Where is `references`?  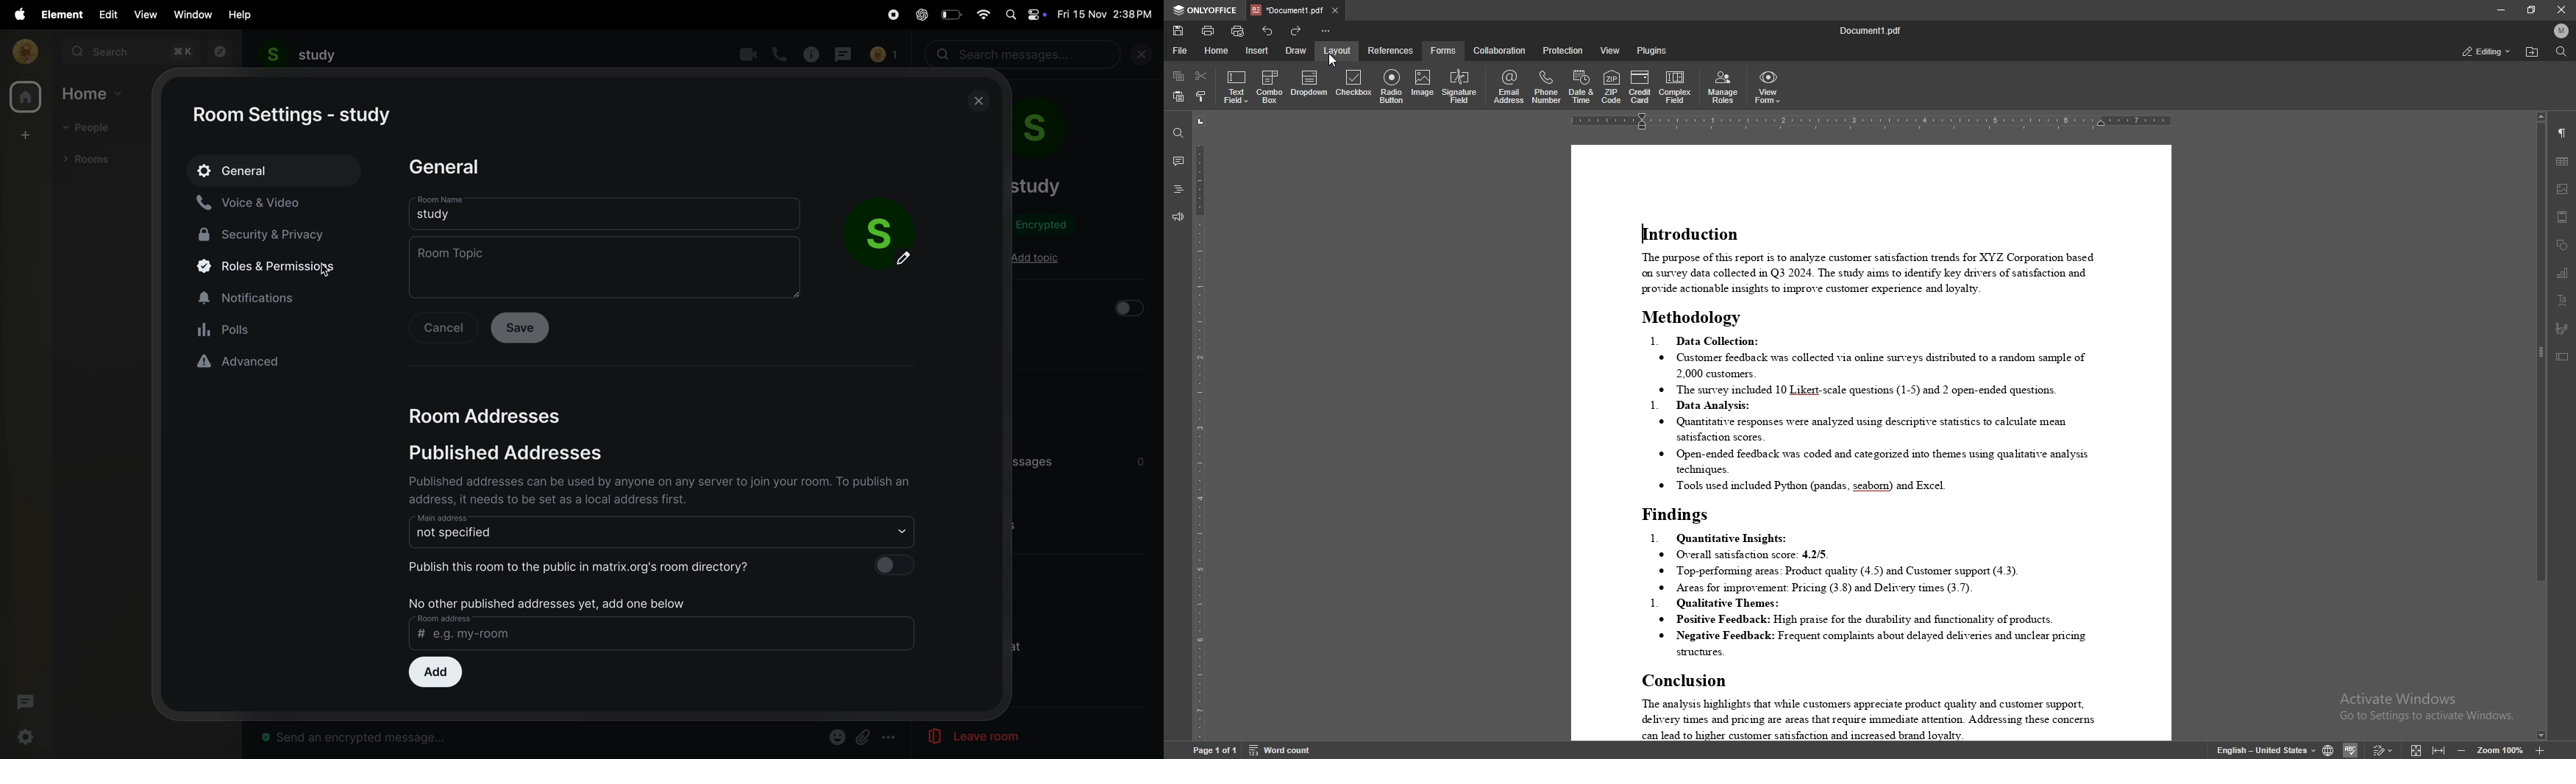
references is located at coordinates (1390, 49).